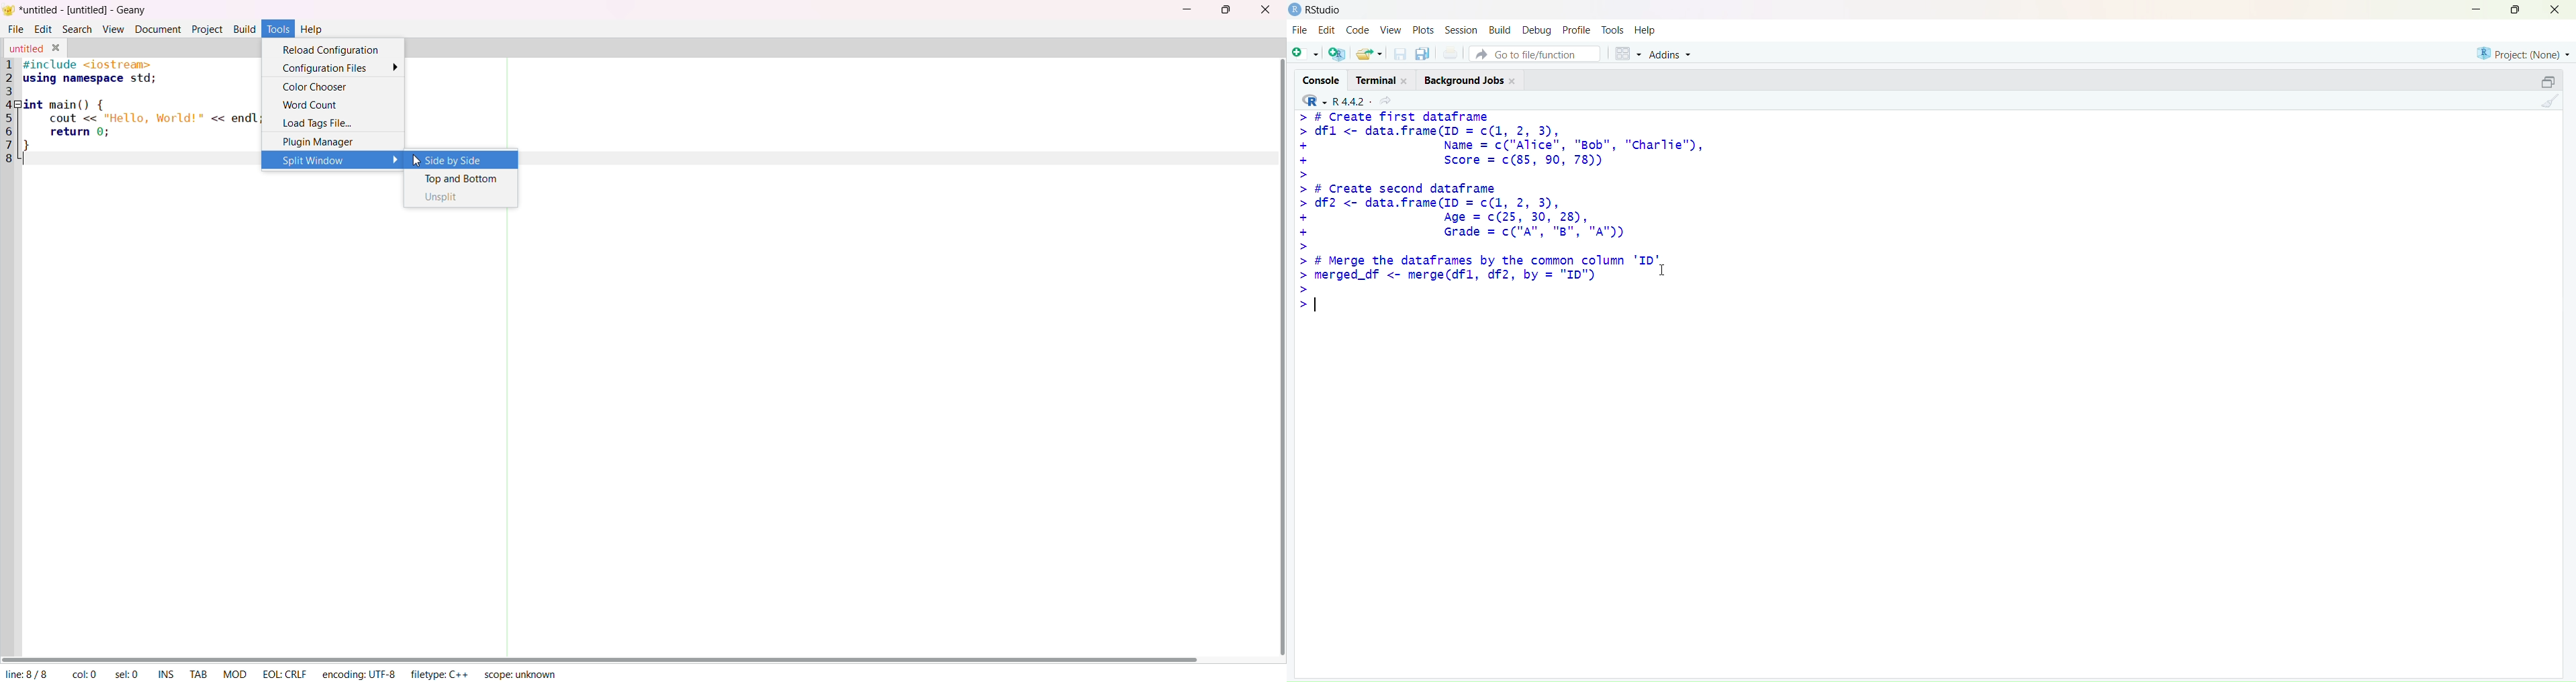 This screenshot has width=2576, height=700. What do you see at coordinates (2516, 8) in the screenshot?
I see `maximize` at bounding box center [2516, 8].